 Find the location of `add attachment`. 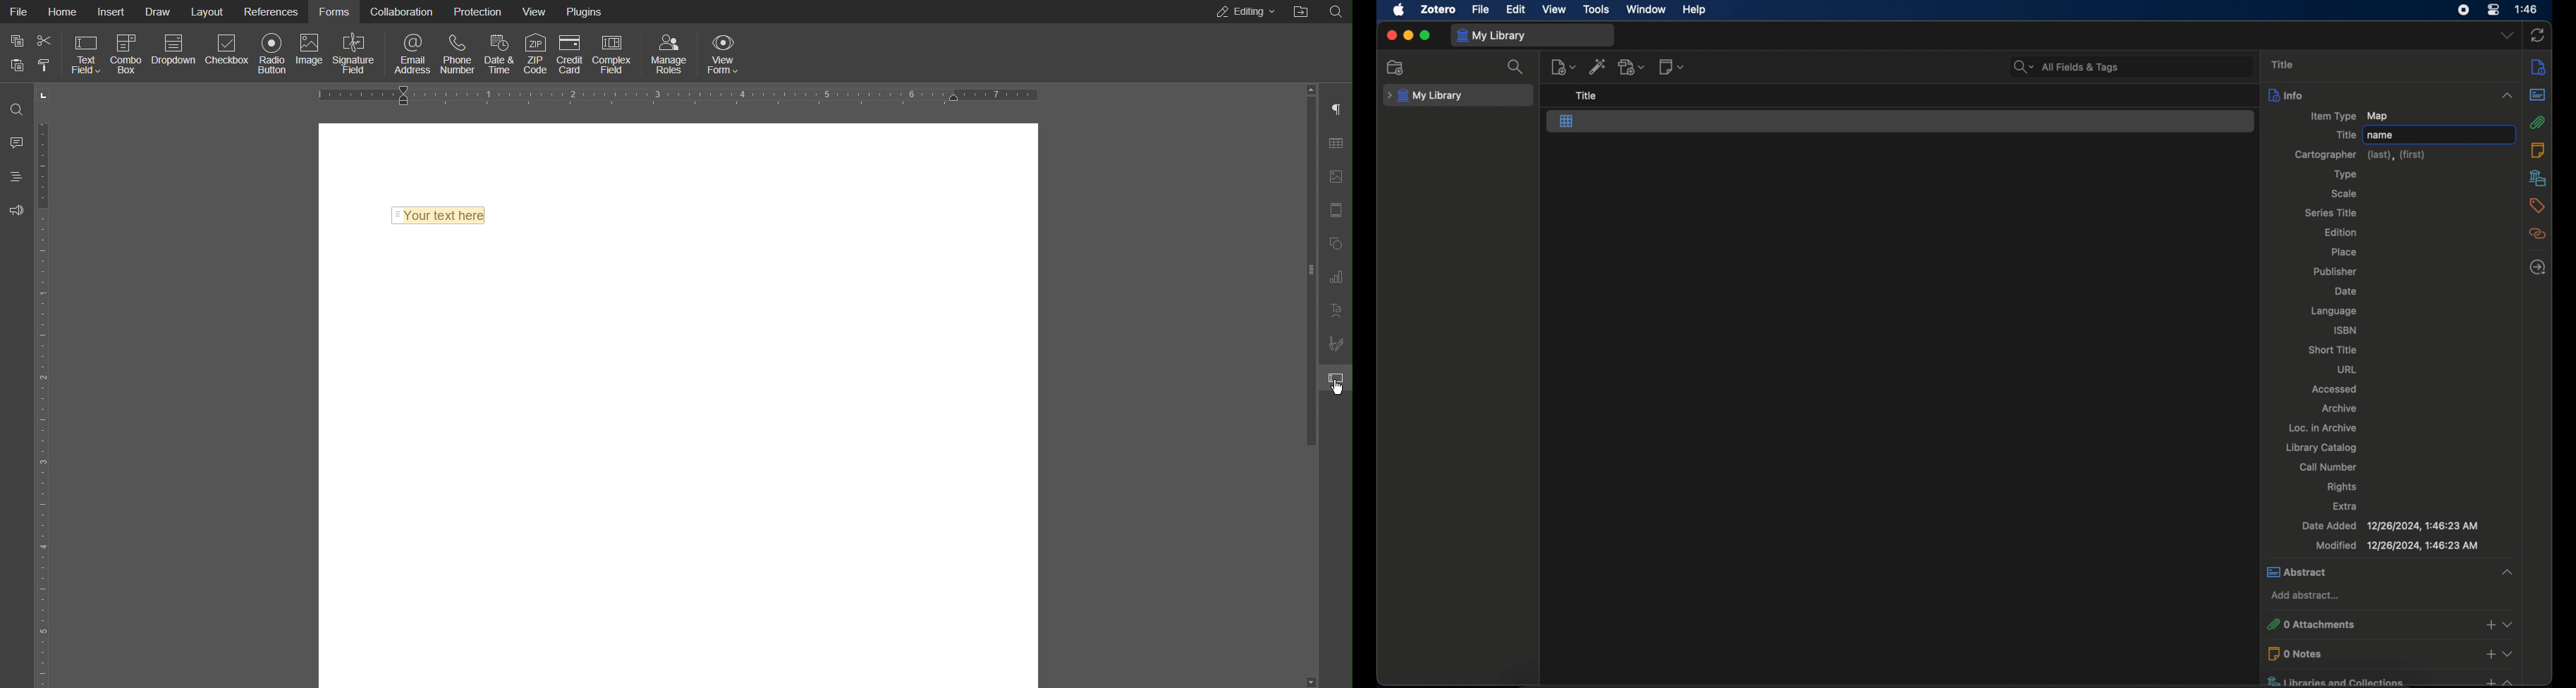

add attachment is located at coordinates (1632, 66).